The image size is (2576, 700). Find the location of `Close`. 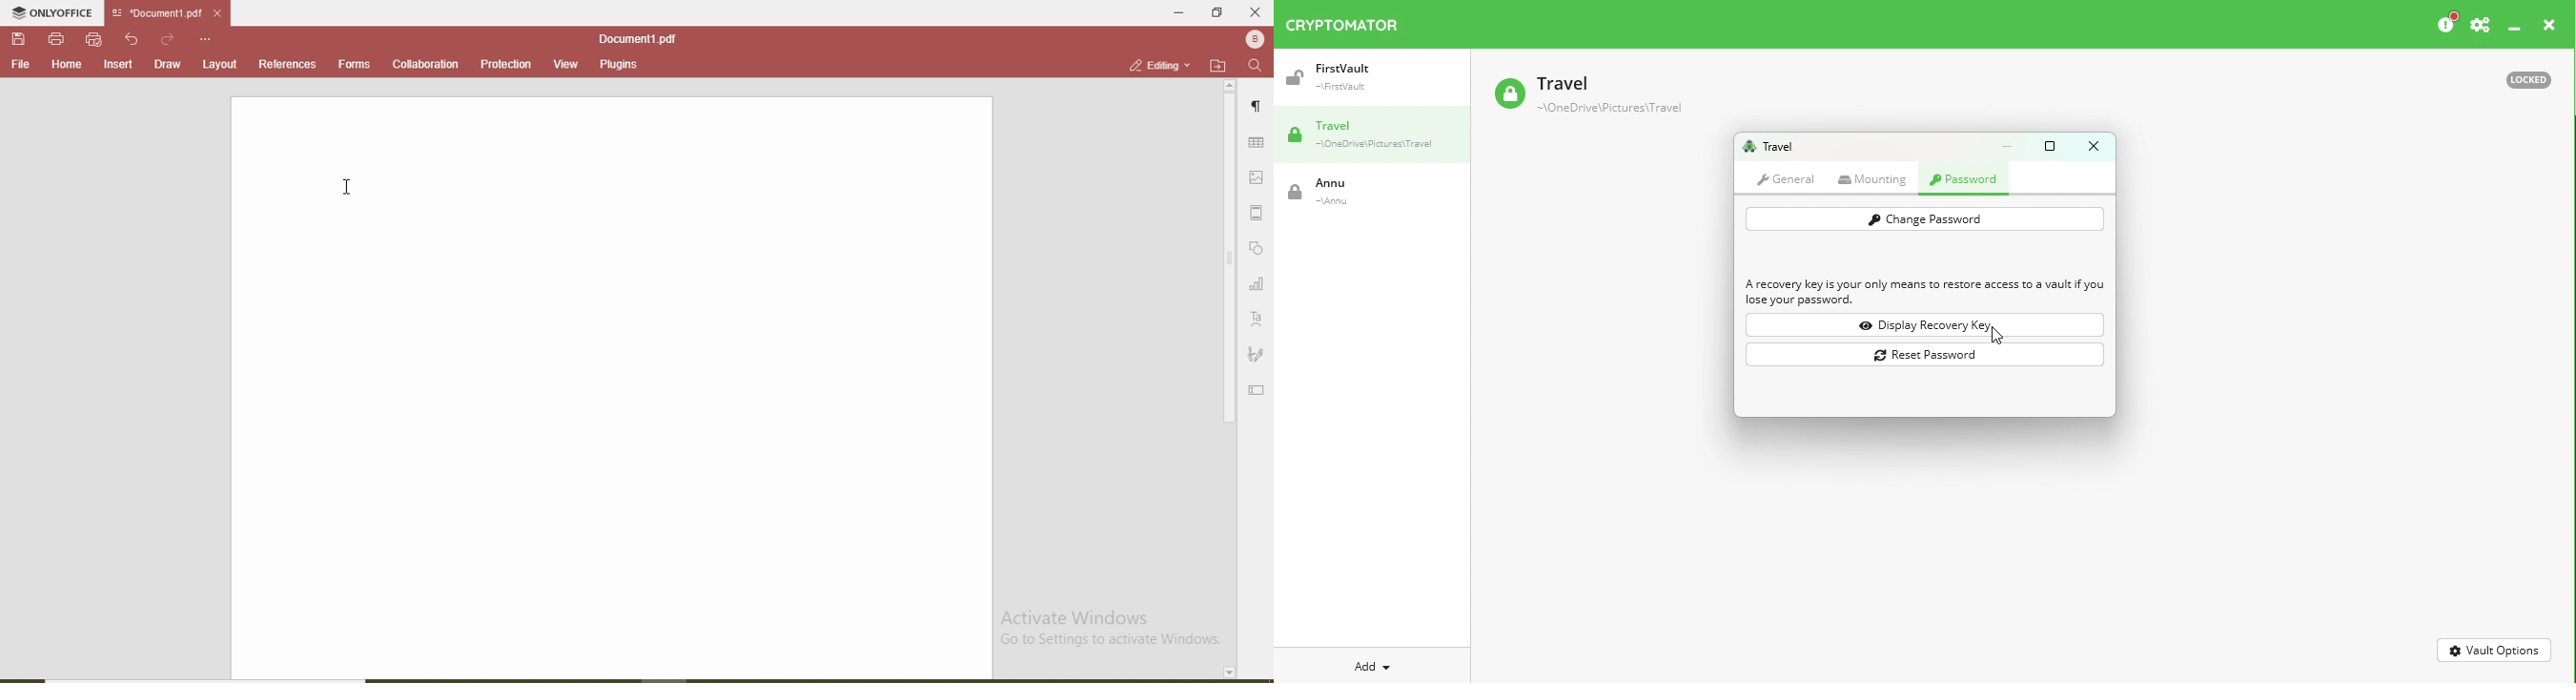

Close is located at coordinates (2093, 146).